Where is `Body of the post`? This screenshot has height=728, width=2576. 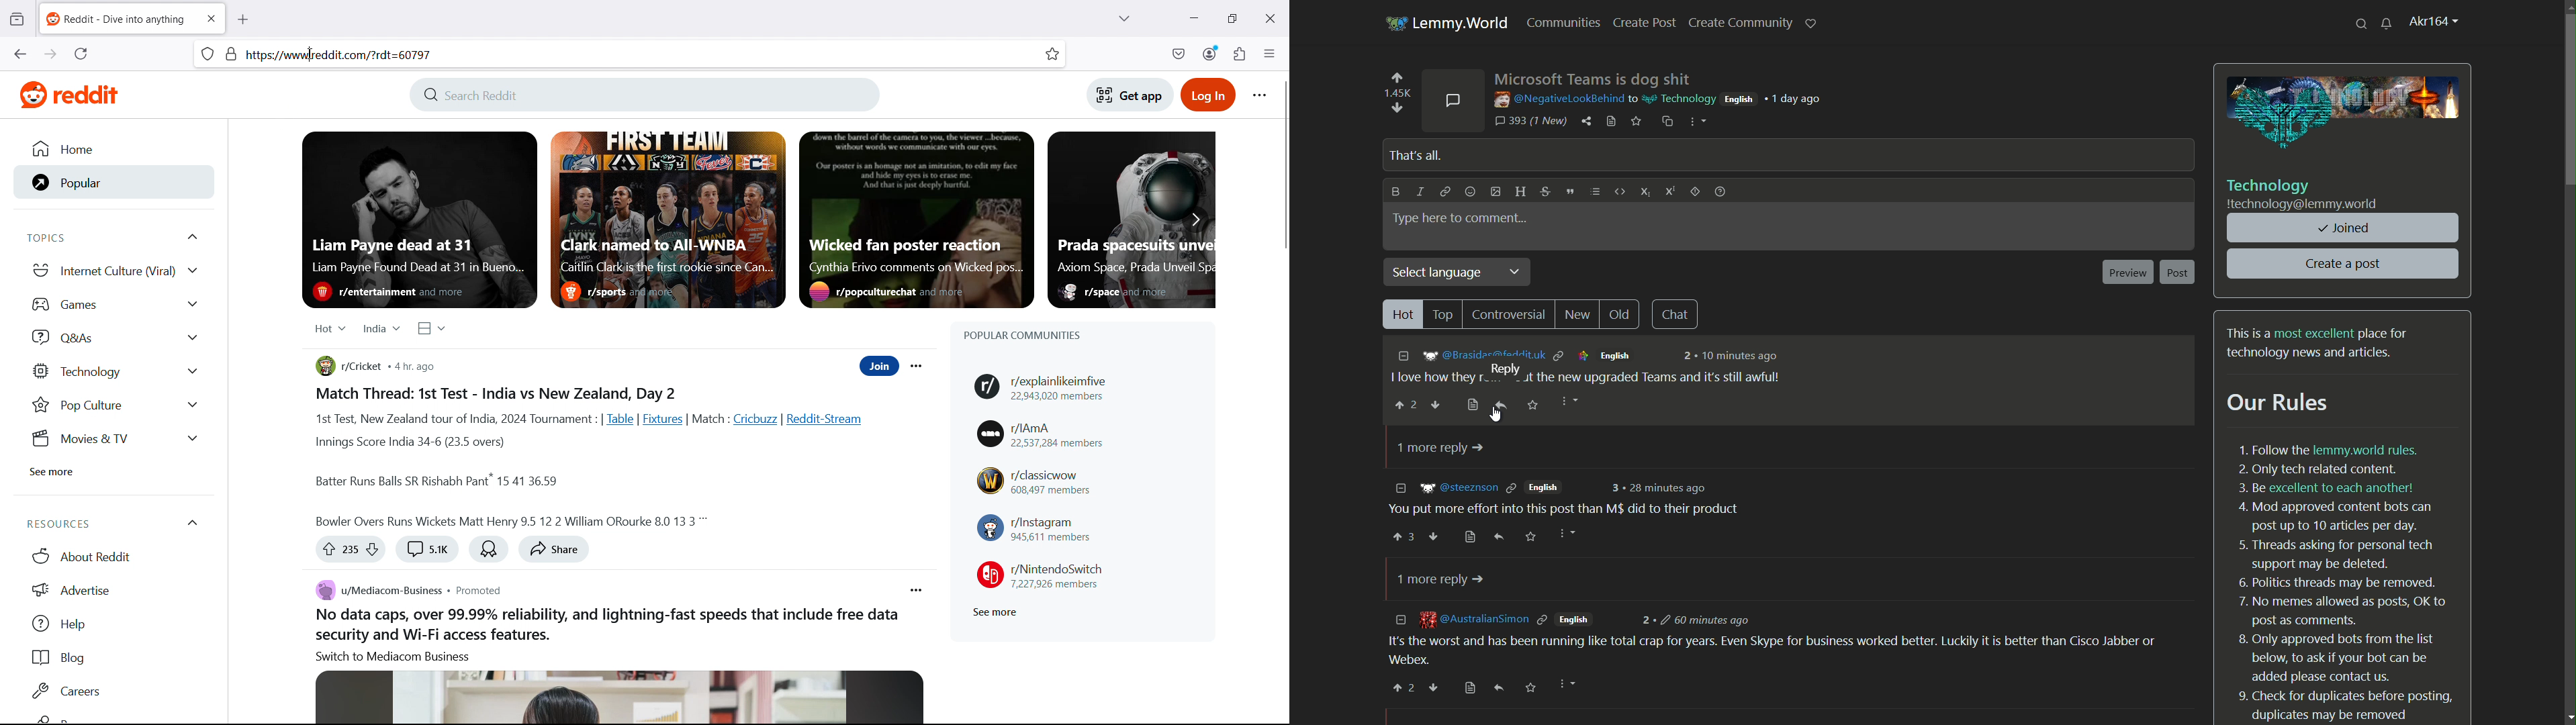 Body of the post is located at coordinates (596, 457).